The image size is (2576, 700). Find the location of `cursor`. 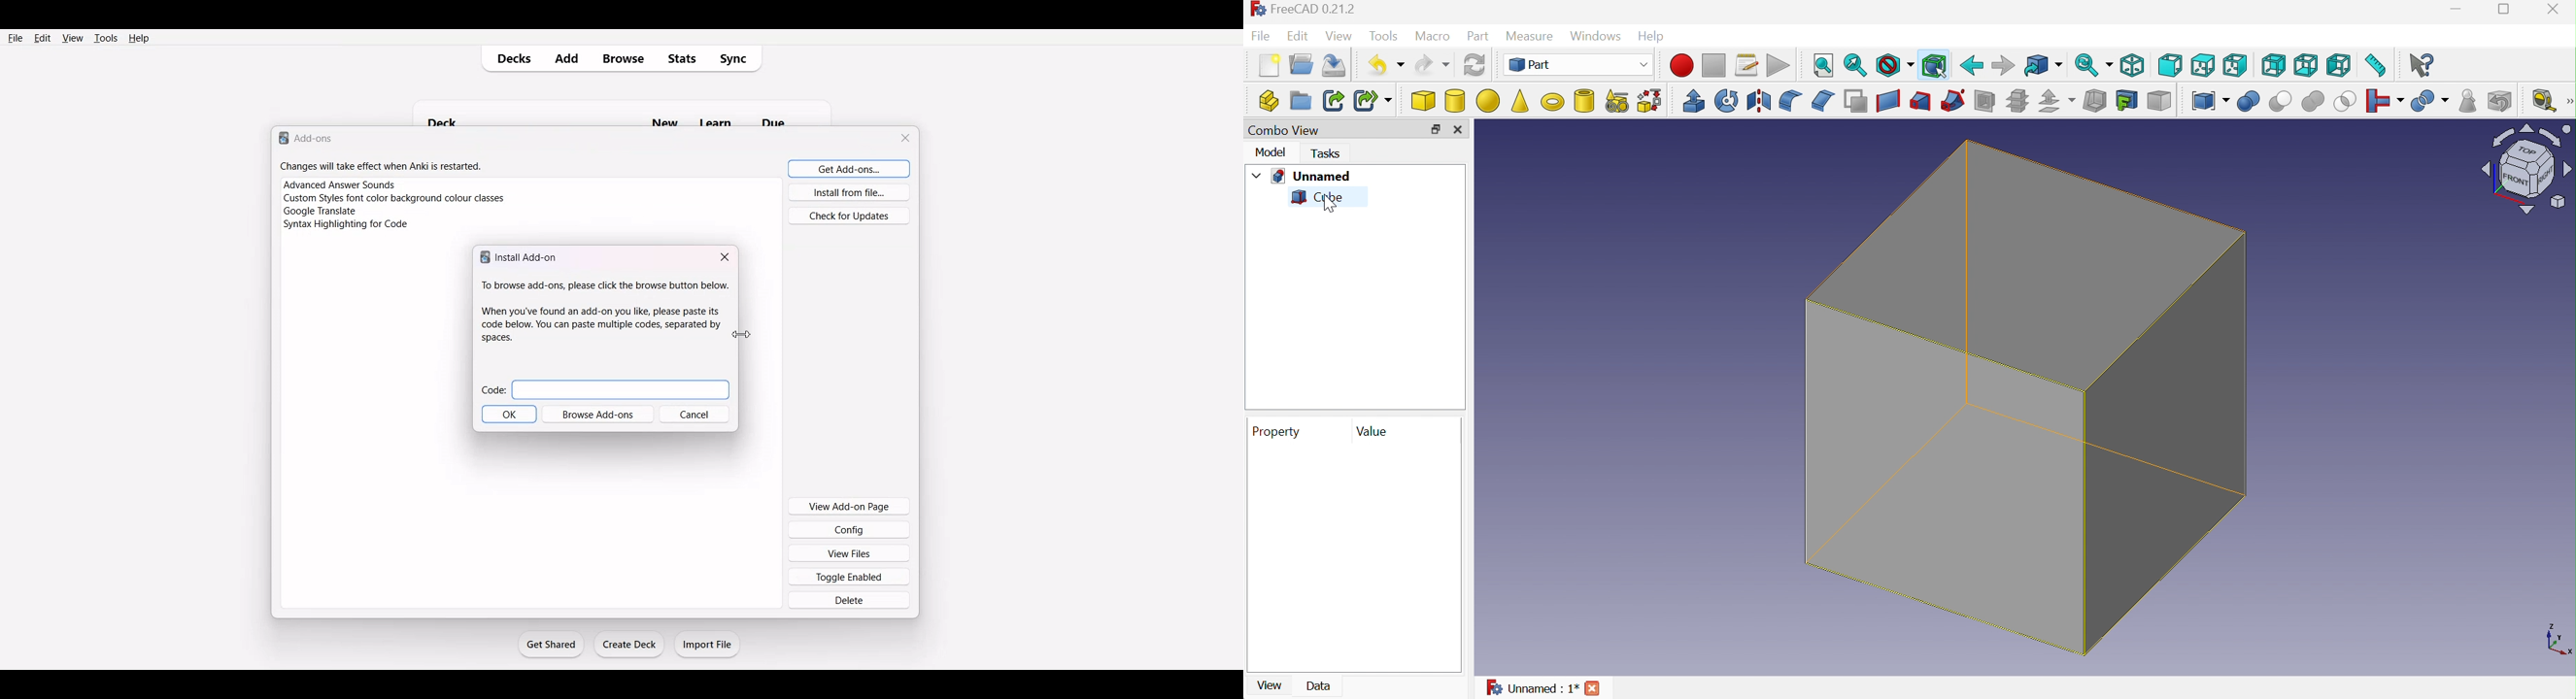

cursor is located at coordinates (1330, 204).